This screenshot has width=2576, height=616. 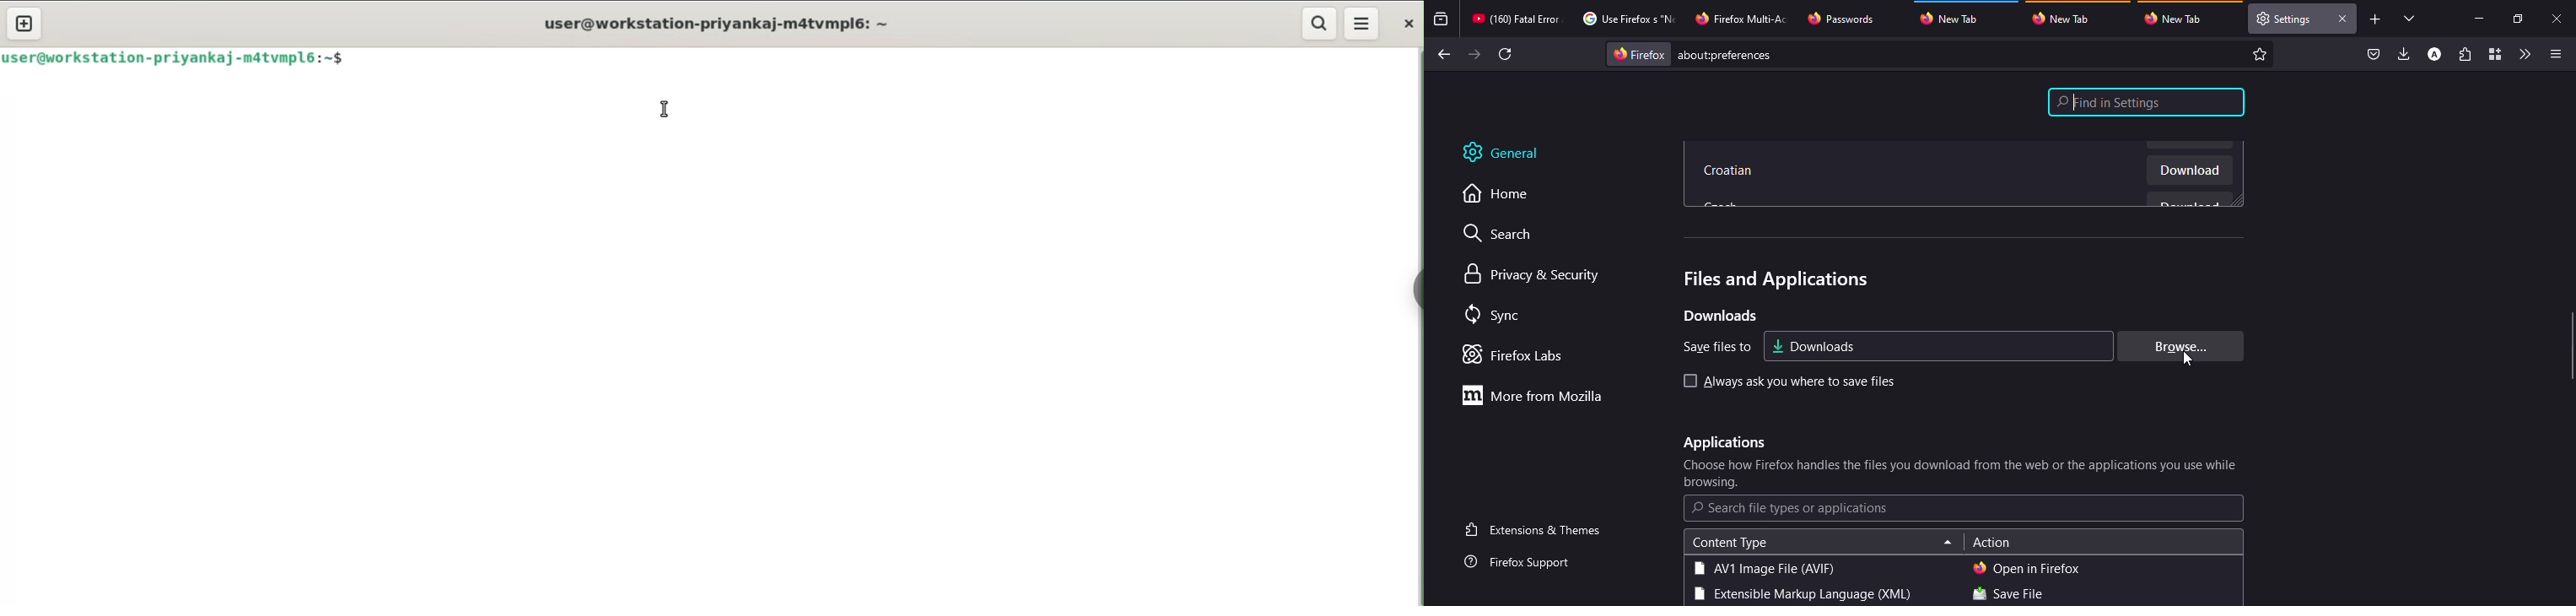 What do you see at coordinates (1712, 347) in the screenshot?
I see `save to` at bounding box center [1712, 347].